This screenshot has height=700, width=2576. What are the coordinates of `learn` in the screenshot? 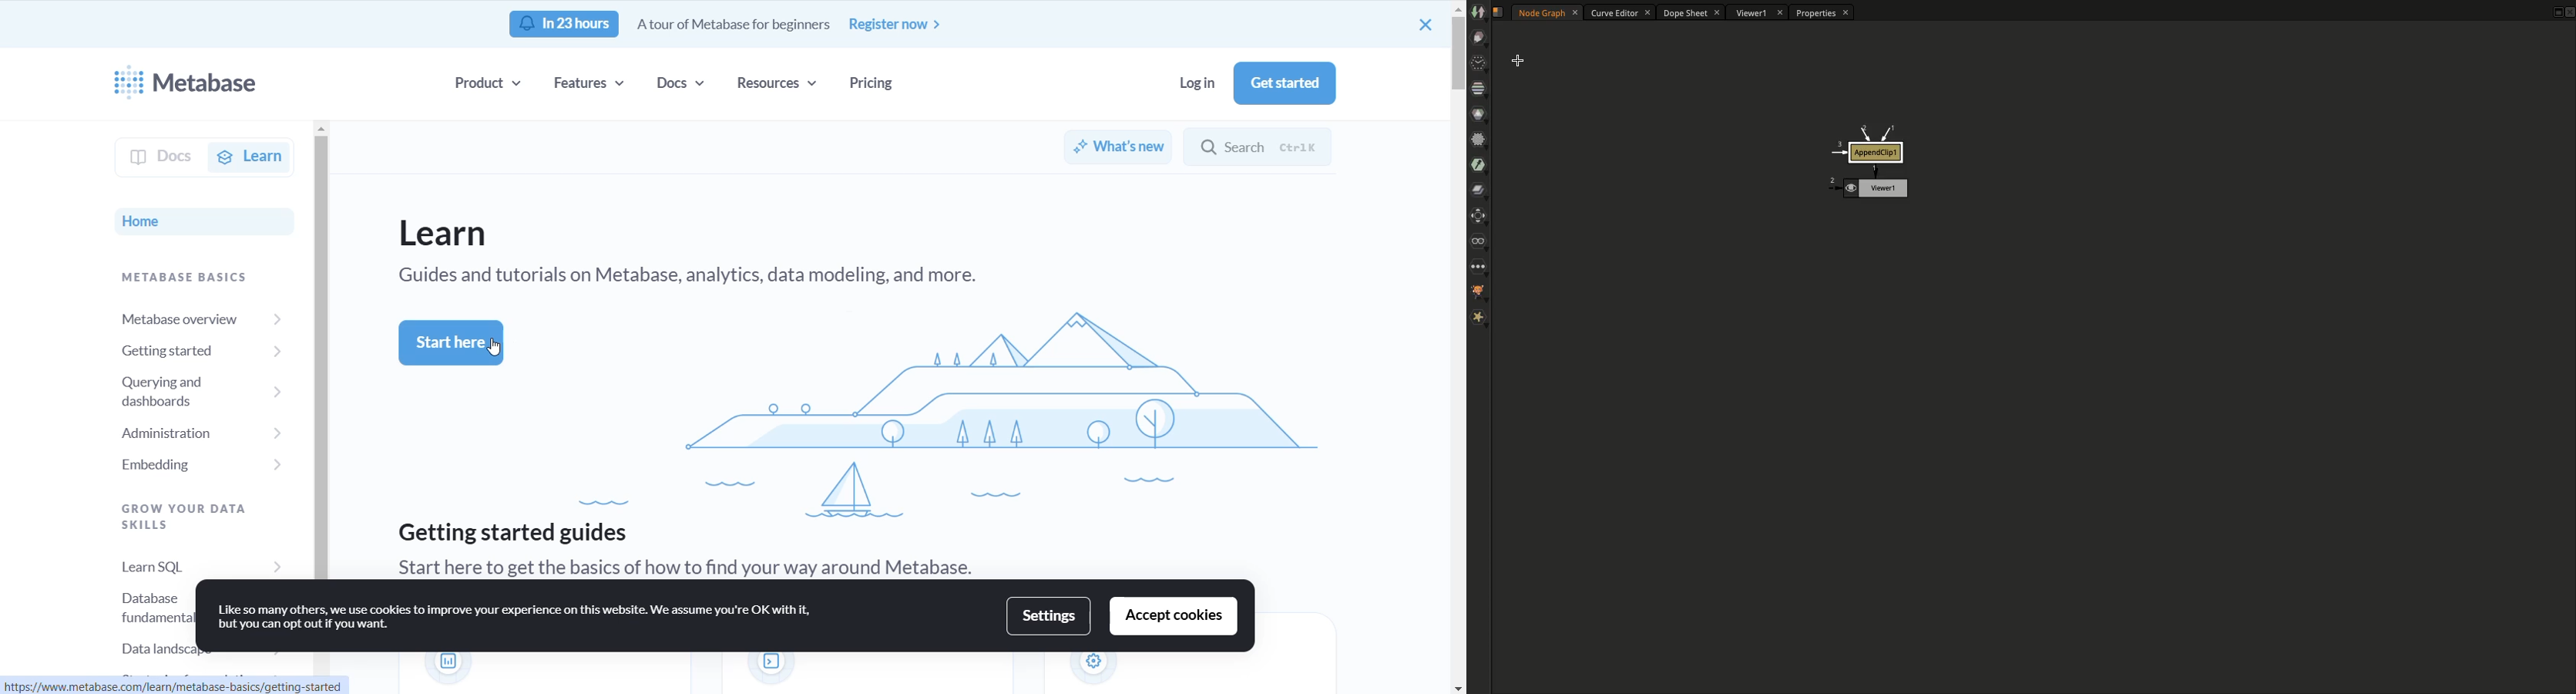 It's located at (450, 233).